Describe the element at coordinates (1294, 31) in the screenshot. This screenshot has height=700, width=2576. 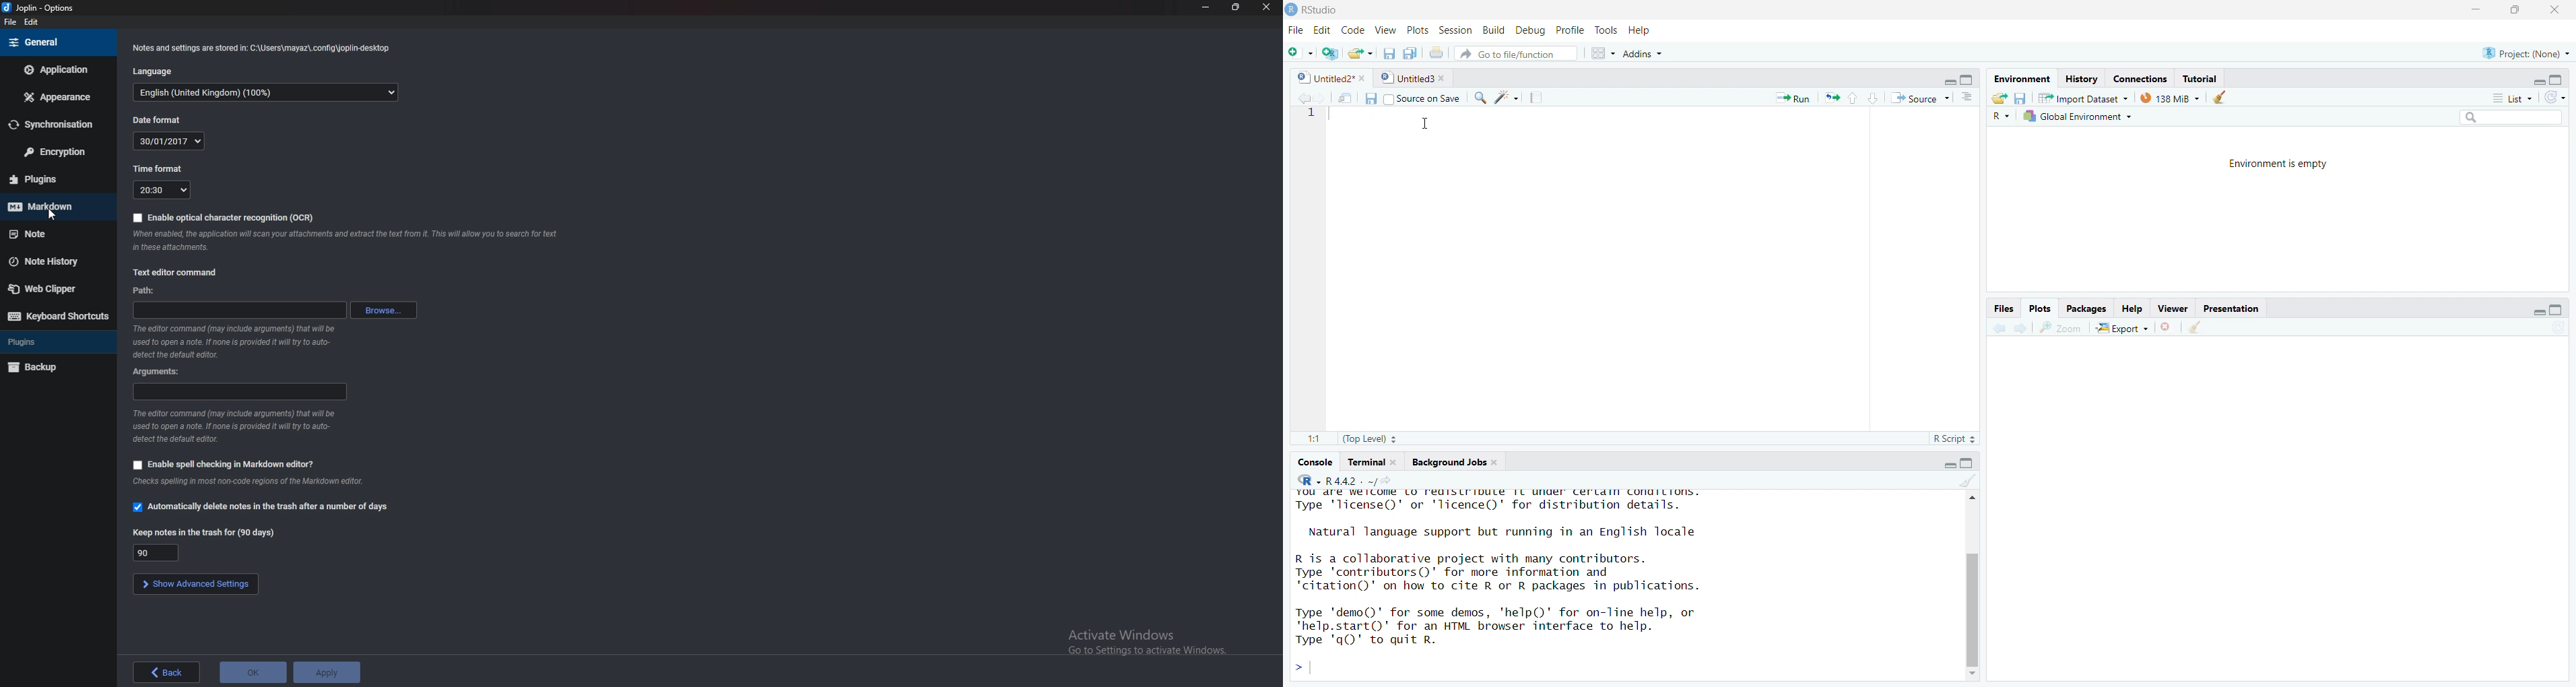
I see `` at that location.